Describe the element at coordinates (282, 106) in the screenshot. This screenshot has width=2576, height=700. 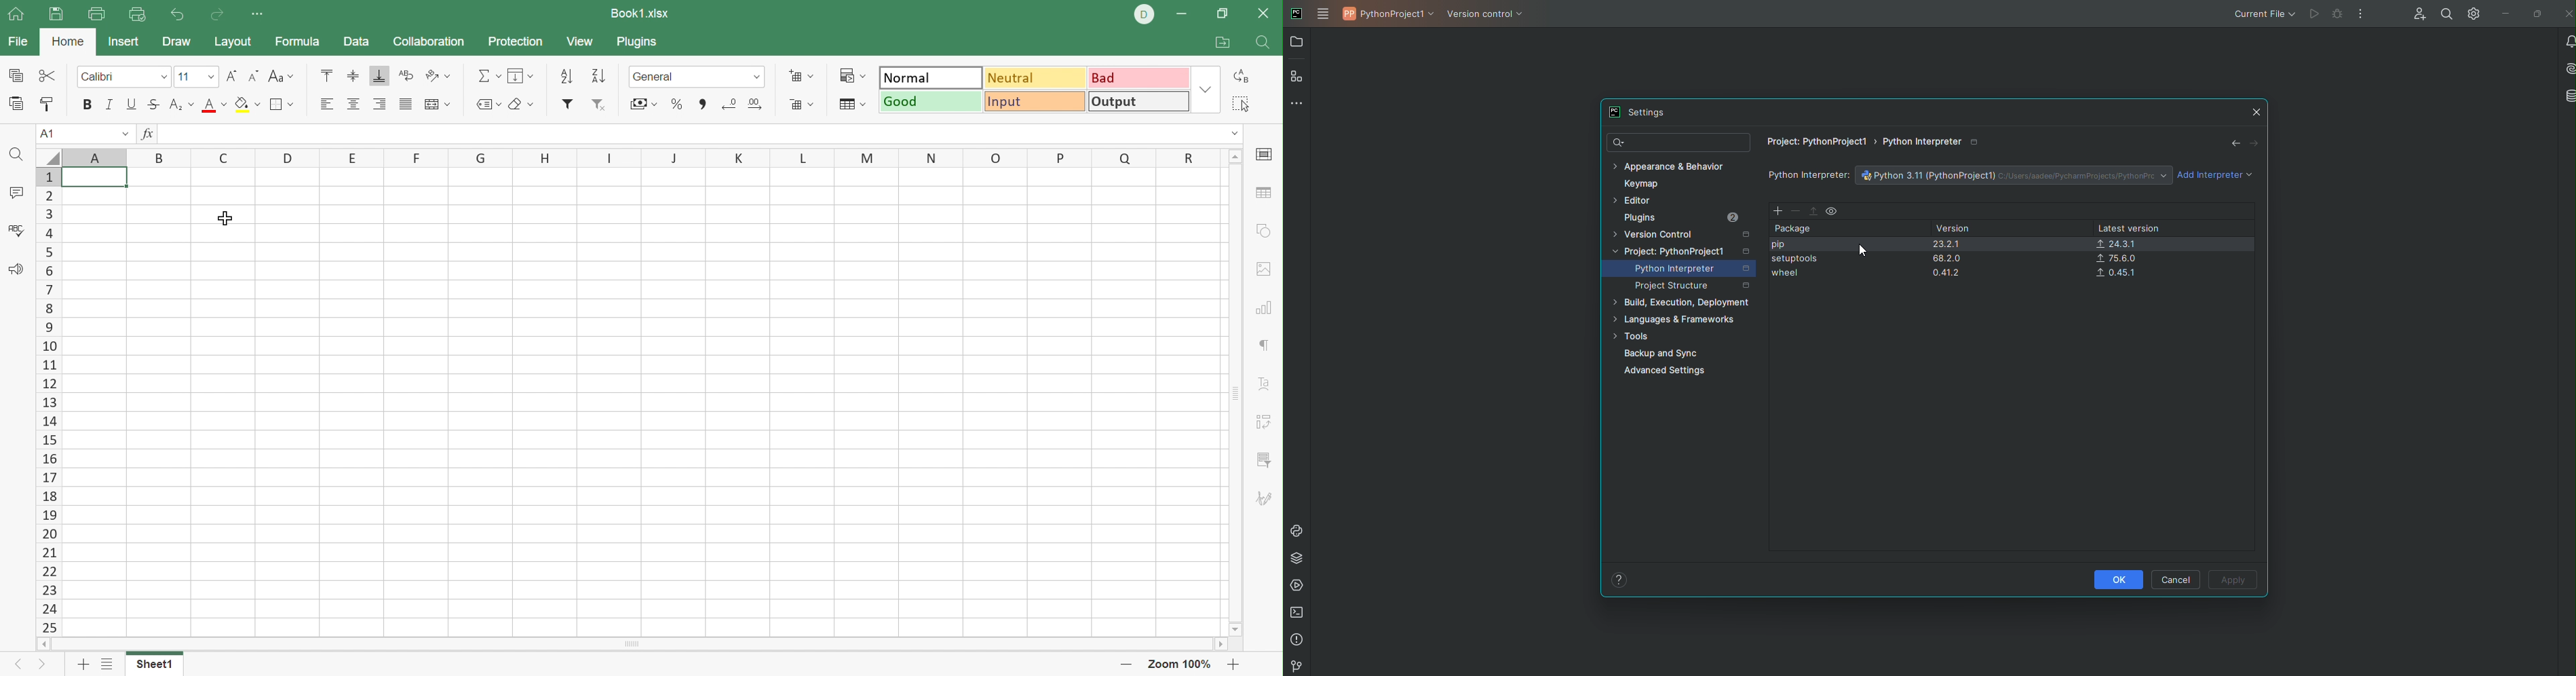
I see `Borders` at that location.